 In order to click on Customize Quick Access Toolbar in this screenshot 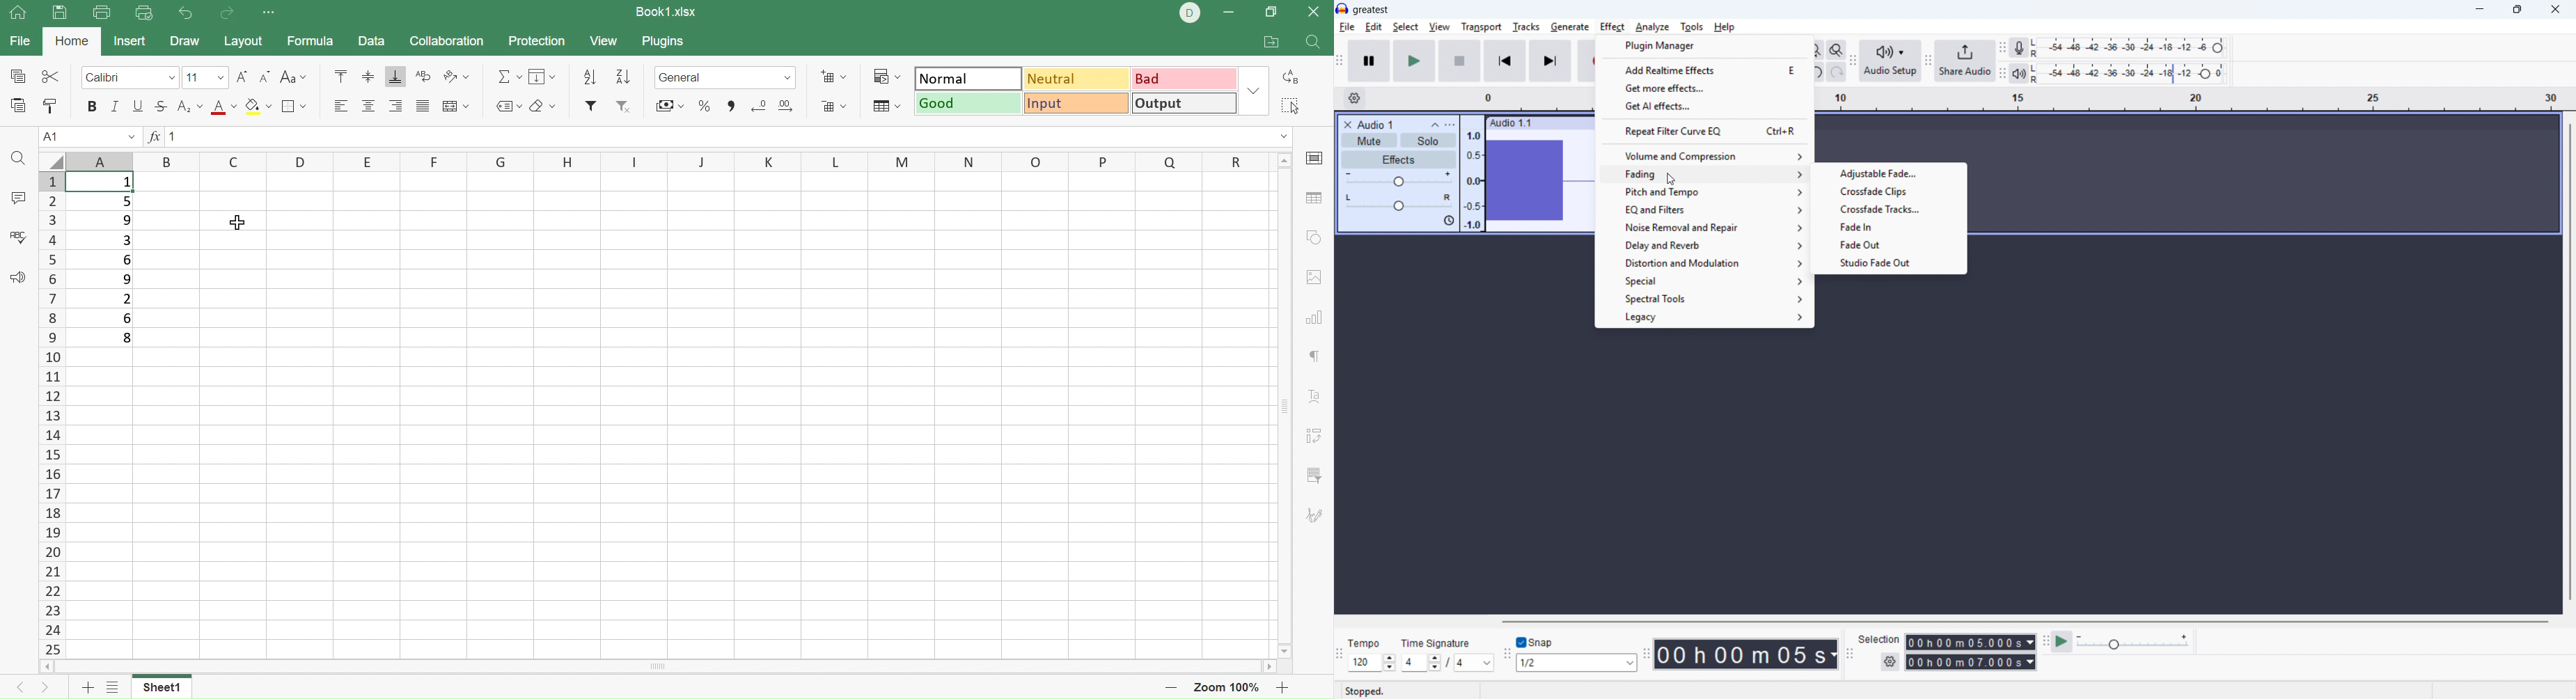, I will do `click(270, 14)`.